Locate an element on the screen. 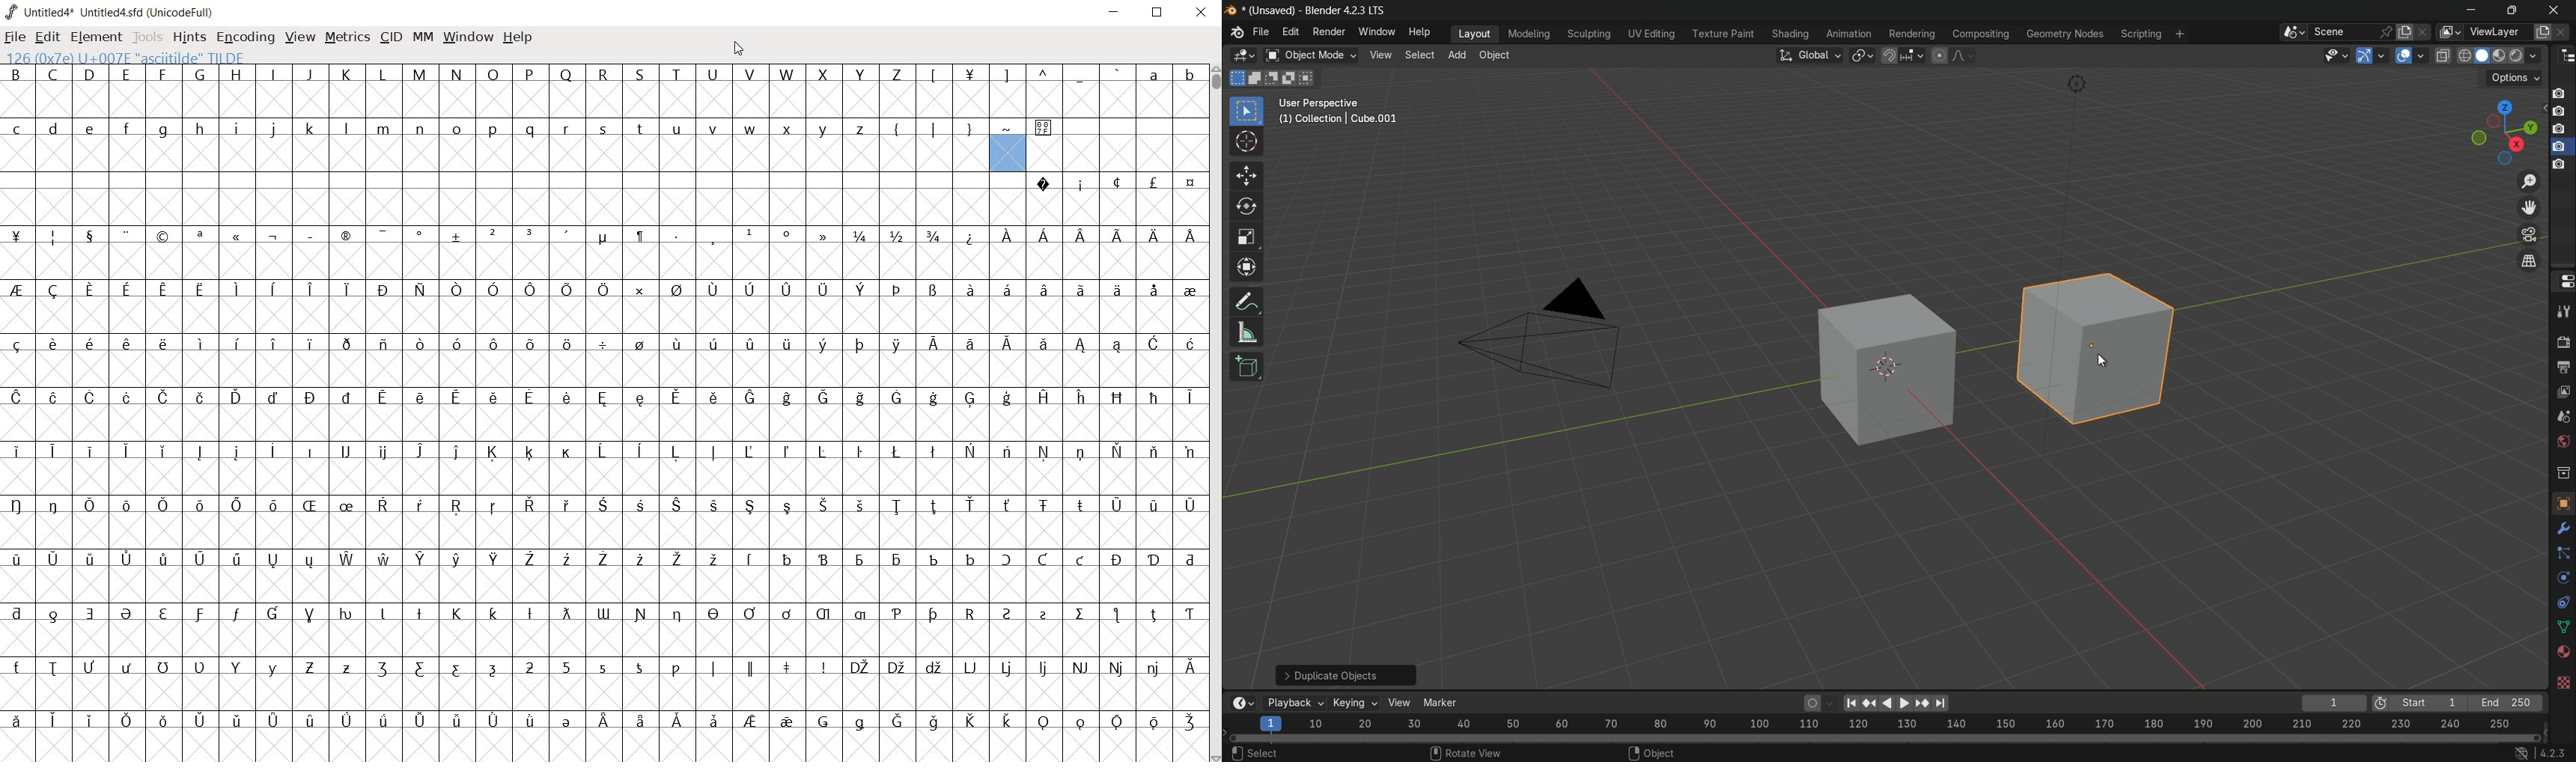 The height and width of the screenshot is (784, 2576). Icon4 is located at coordinates (2561, 159).